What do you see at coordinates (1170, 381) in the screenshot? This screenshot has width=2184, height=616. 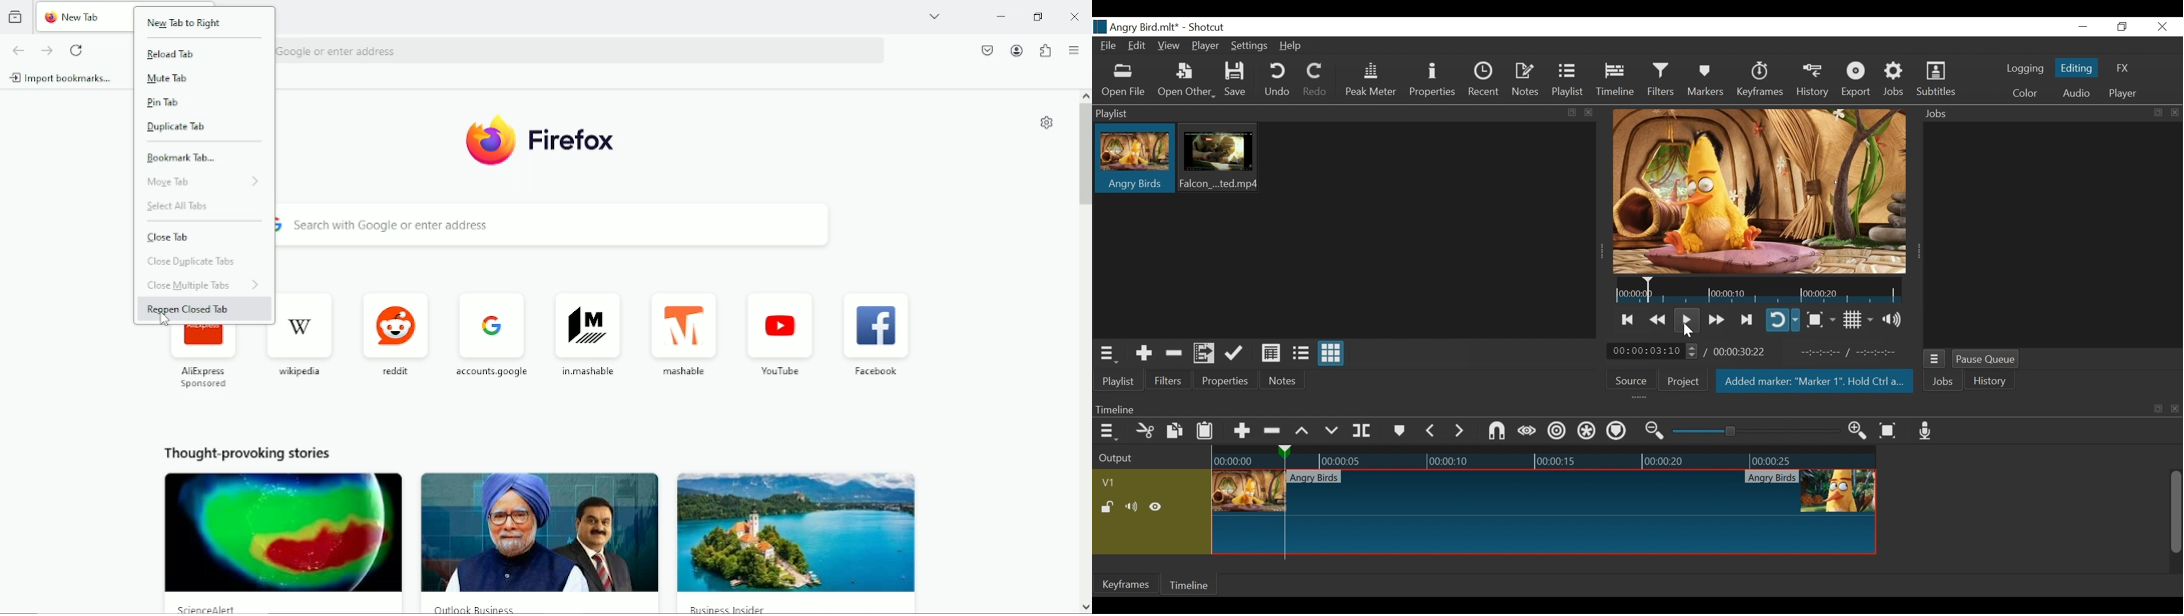 I see `Filters` at bounding box center [1170, 381].